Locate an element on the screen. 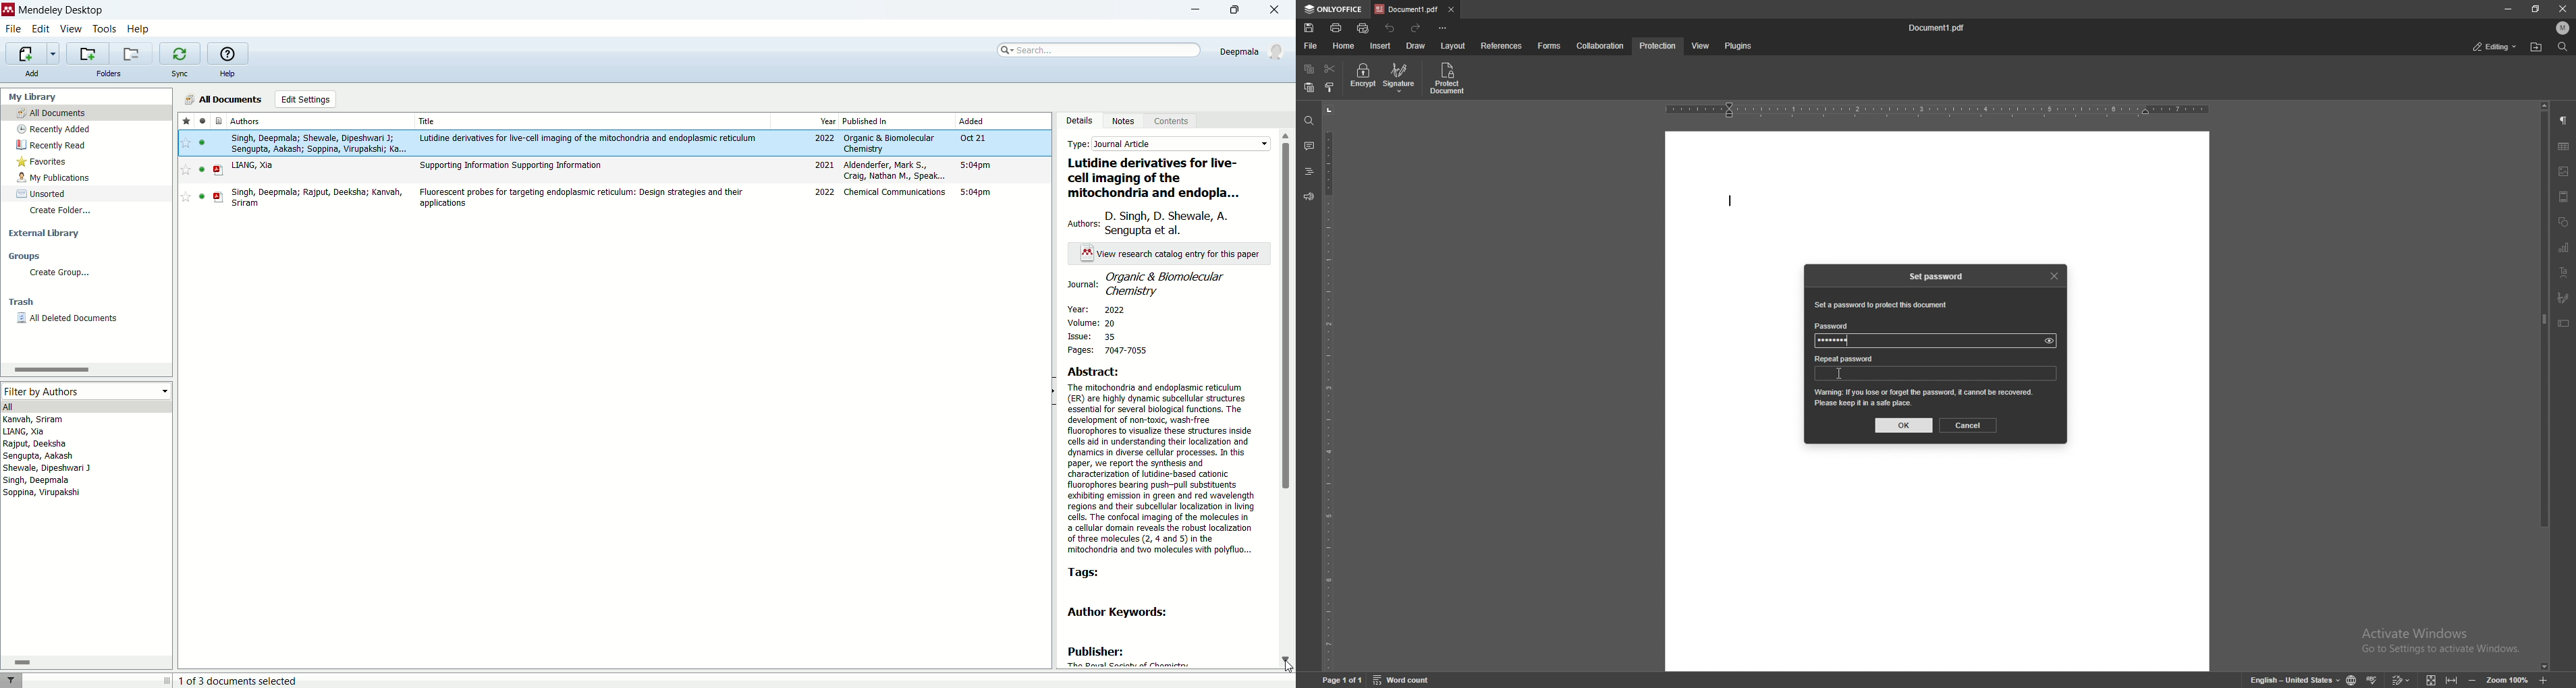 This screenshot has width=2576, height=700. lutidine derivatives for live-cell imaging of the mitochondria and endoplasm is located at coordinates (1163, 177).